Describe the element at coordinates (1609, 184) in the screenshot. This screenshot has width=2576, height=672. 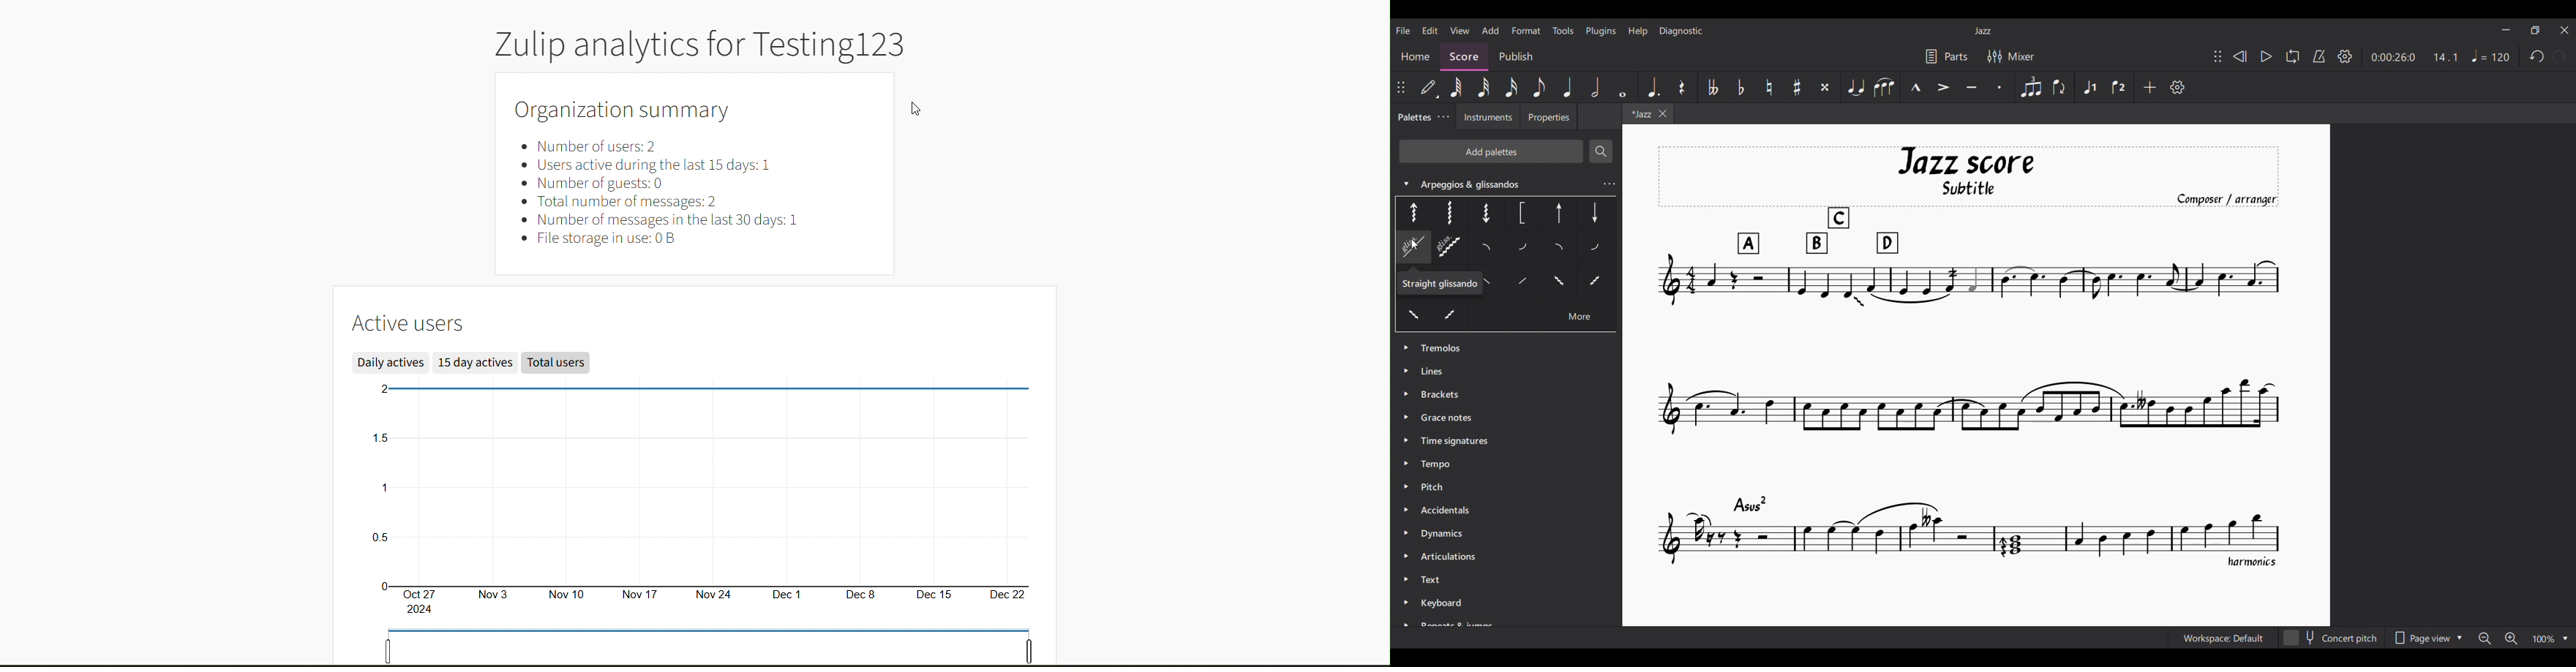
I see `Setting of current palette selected` at that location.